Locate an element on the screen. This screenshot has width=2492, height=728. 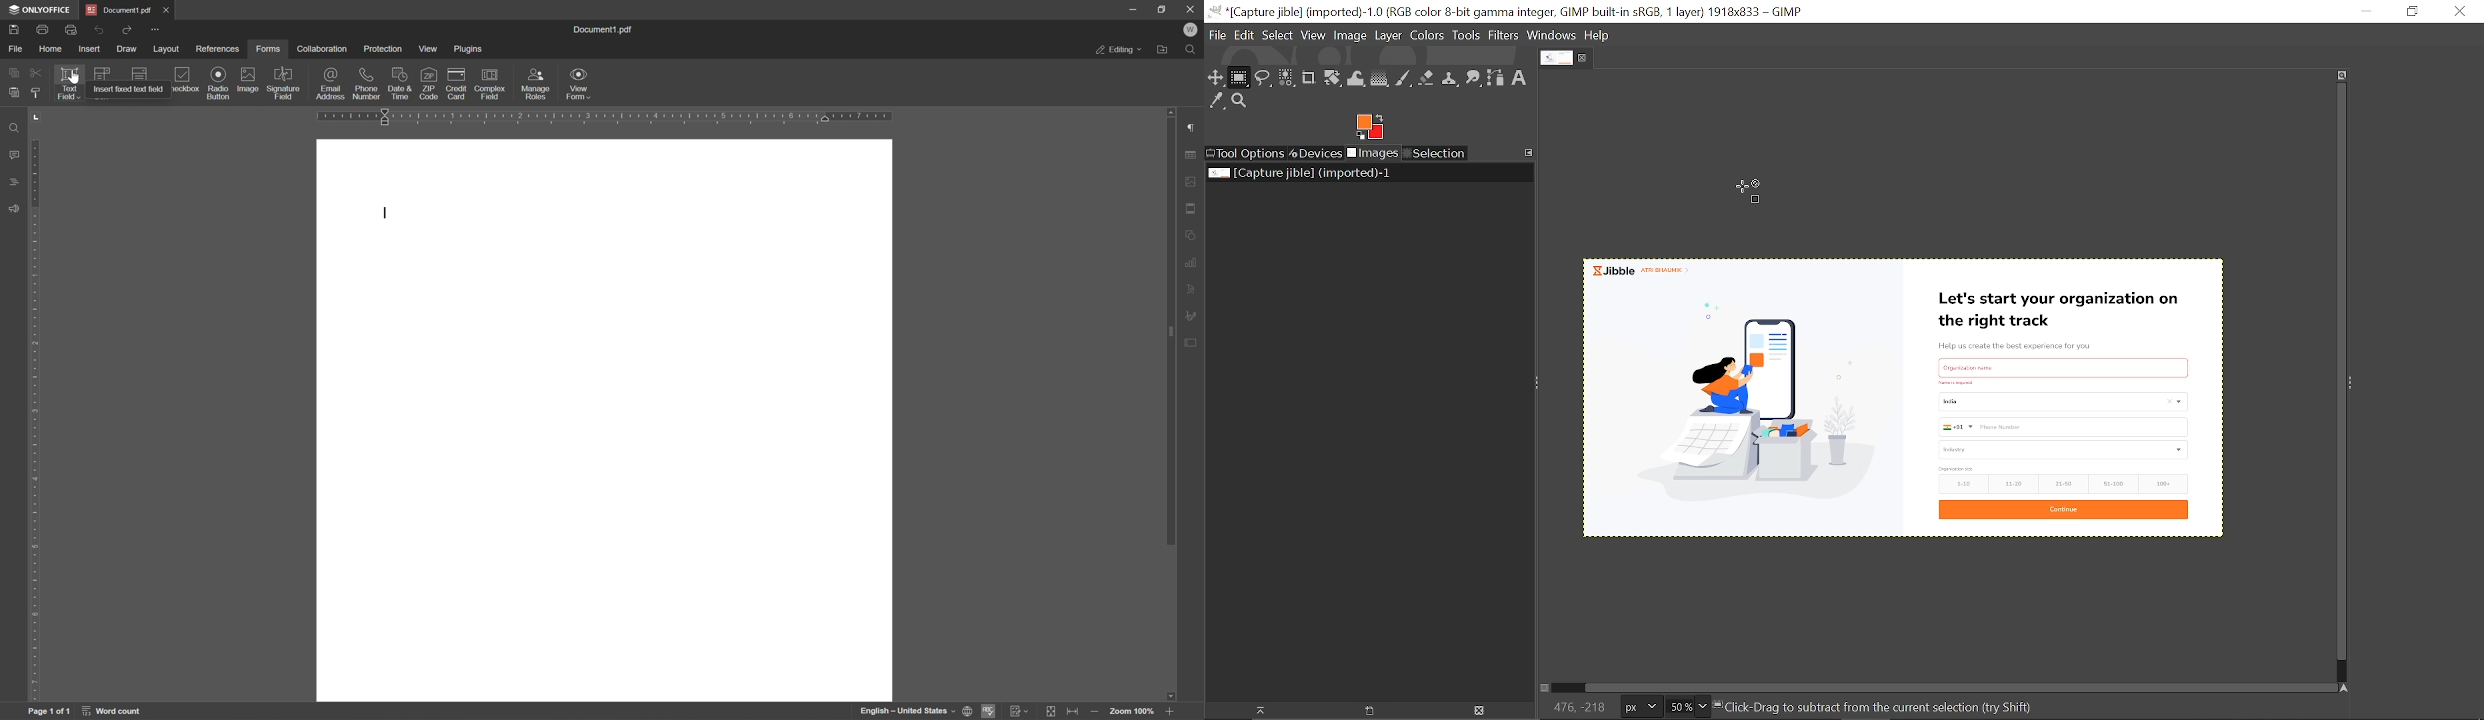
header and footer settings is located at coordinates (1192, 208).